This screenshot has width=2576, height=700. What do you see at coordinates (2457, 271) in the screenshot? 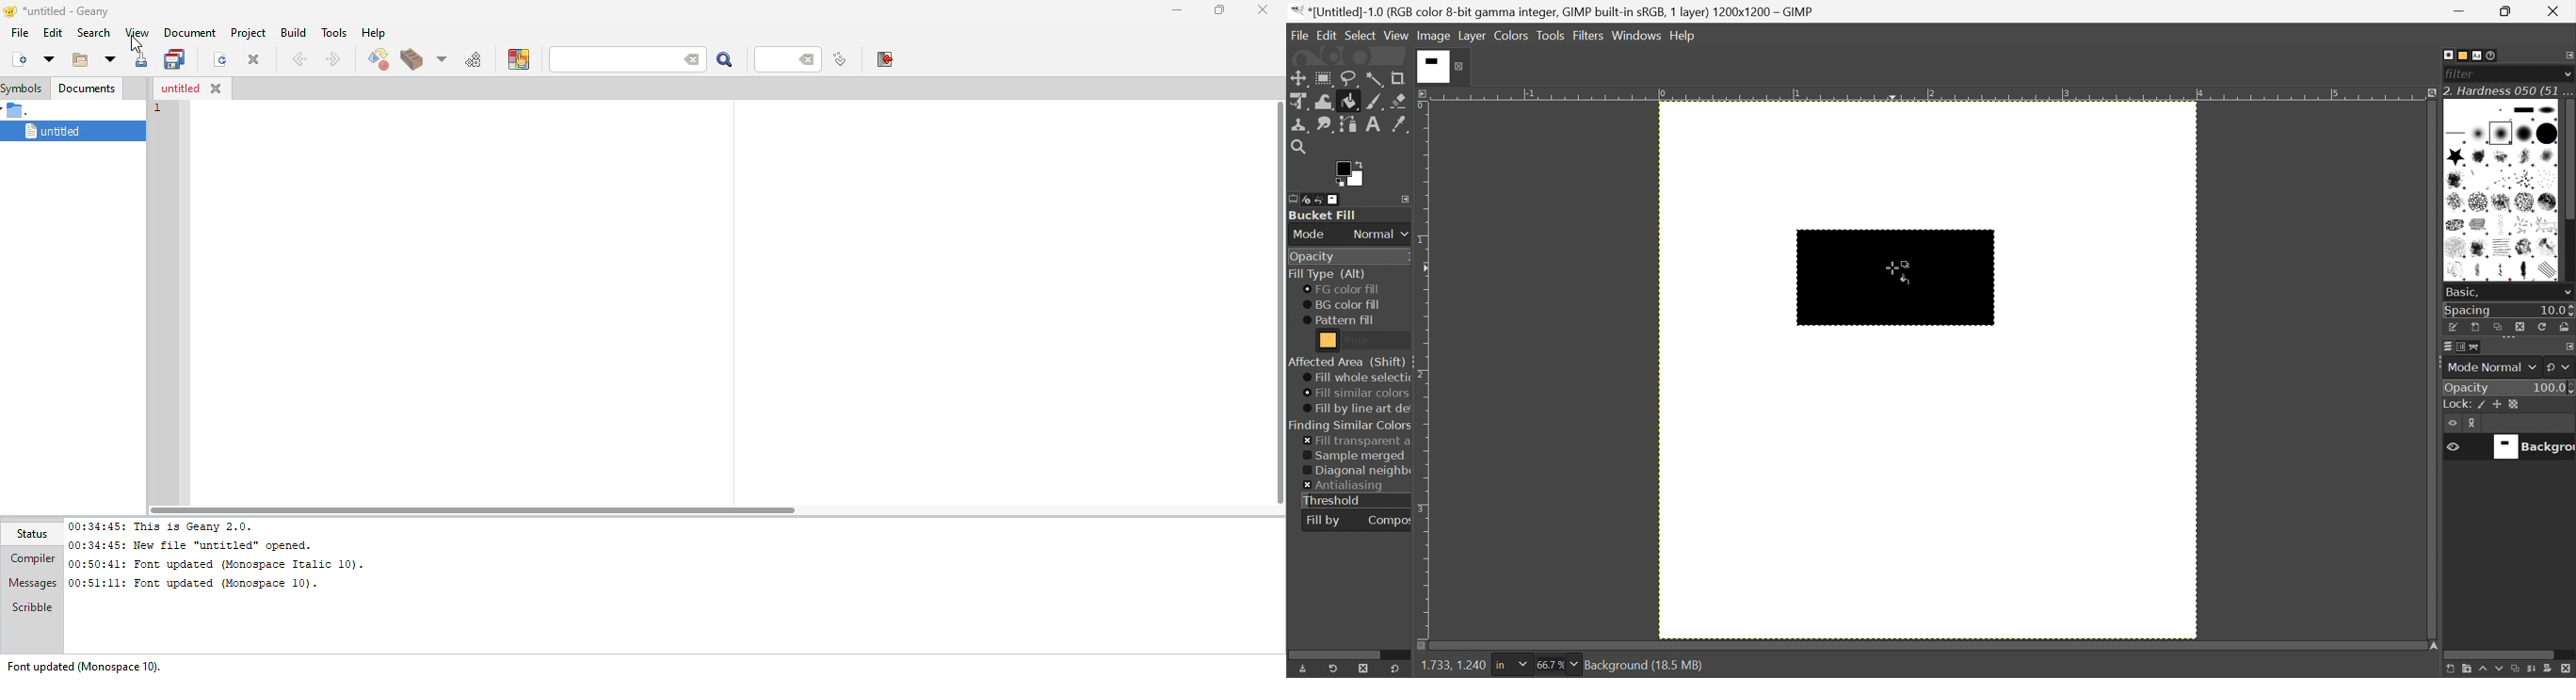
I see `Oils` at bounding box center [2457, 271].